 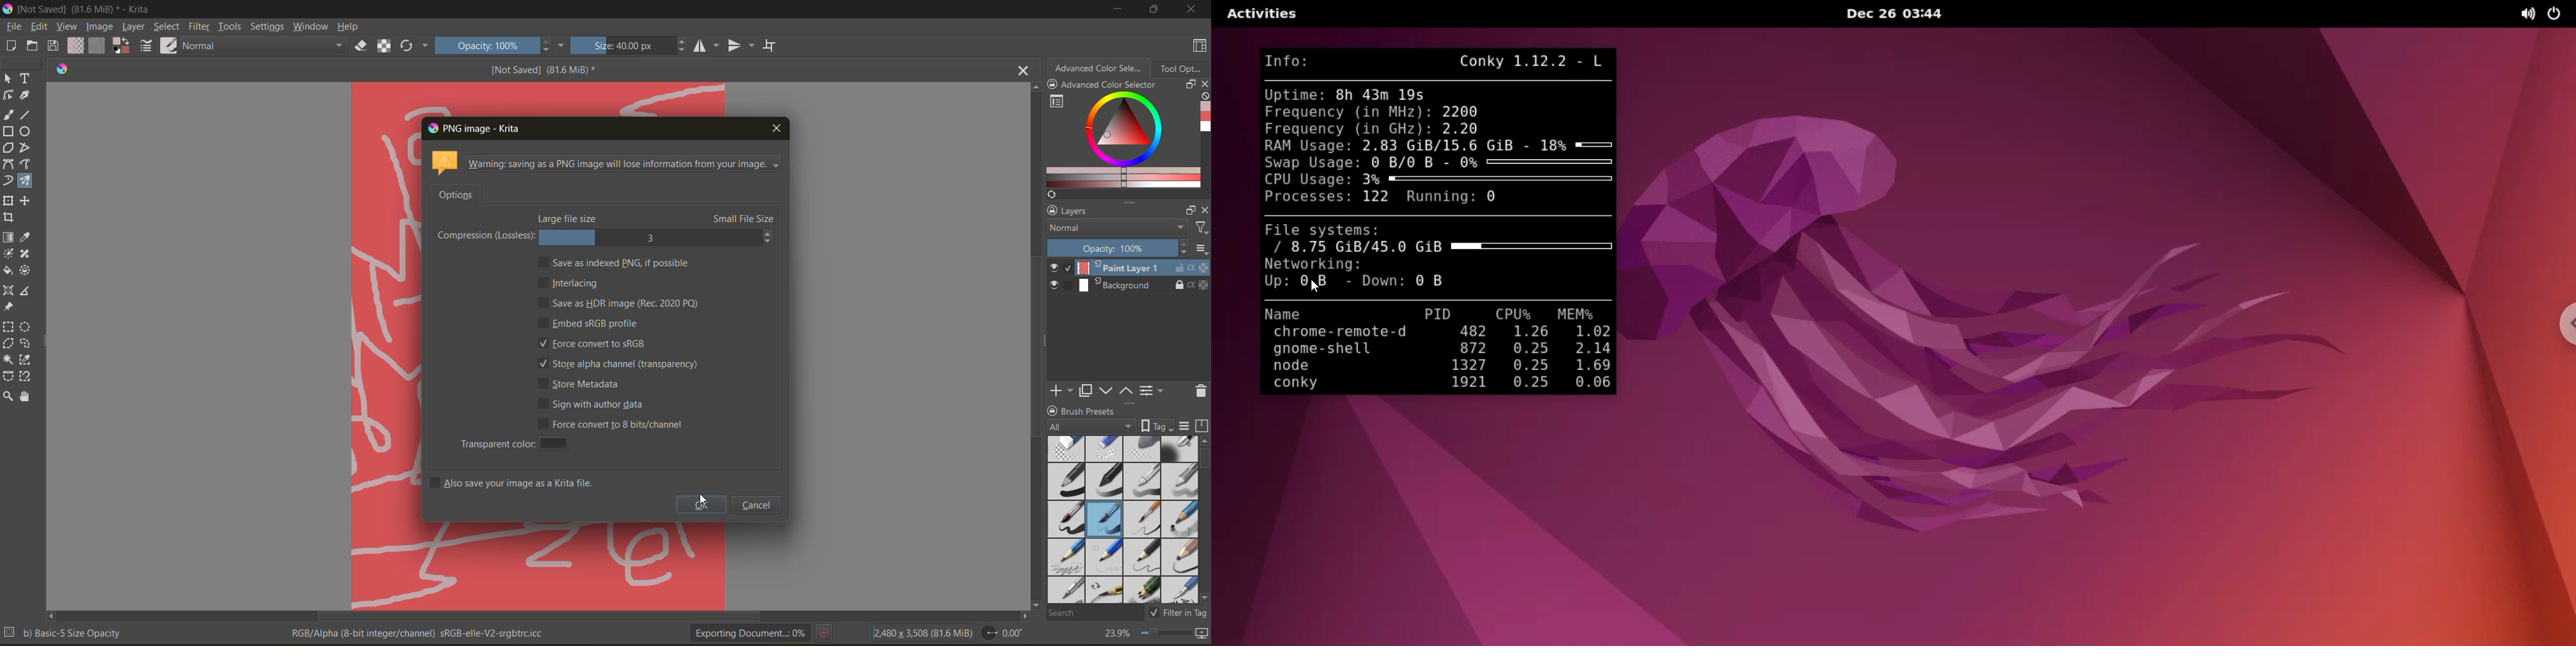 What do you see at coordinates (1056, 86) in the screenshot?
I see `lock/unlock docker` at bounding box center [1056, 86].